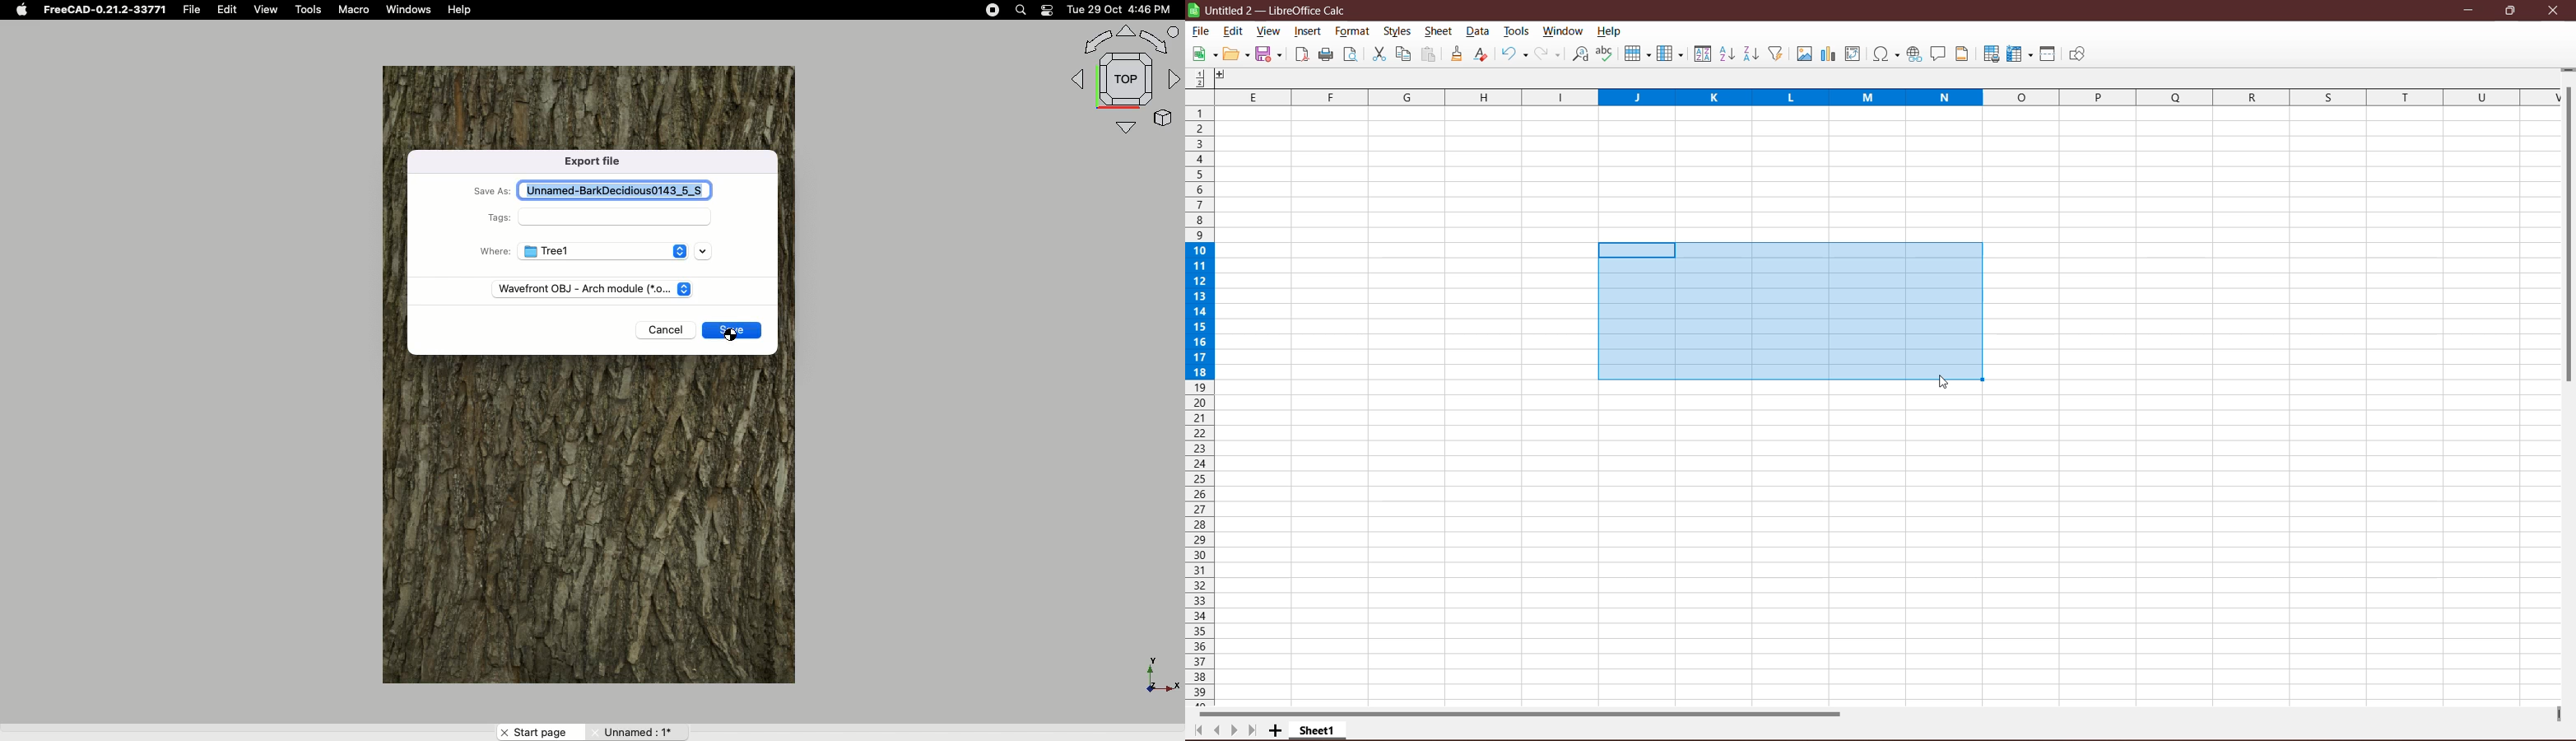 This screenshot has width=2576, height=756. Describe the element at coordinates (1803, 54) in the screenshot. I see `Insert Image` at that location.